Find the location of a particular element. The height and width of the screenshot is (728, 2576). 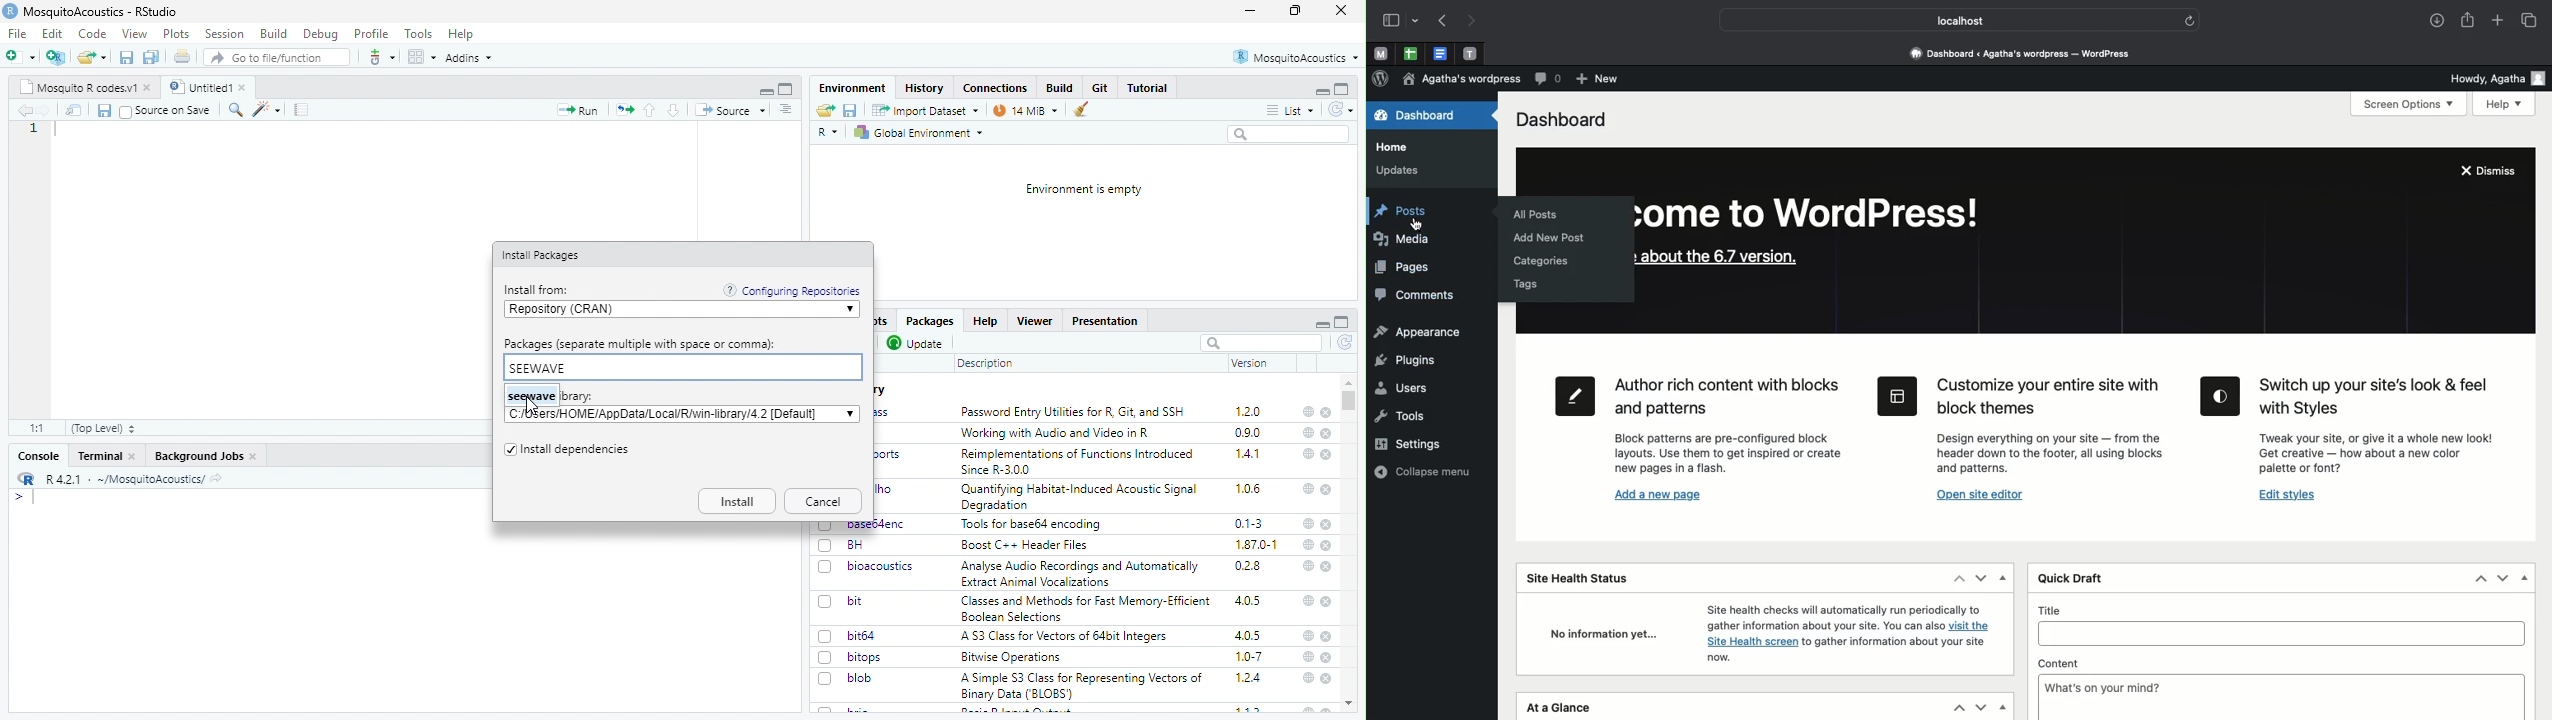

Help is located at coordinates (462, 35).